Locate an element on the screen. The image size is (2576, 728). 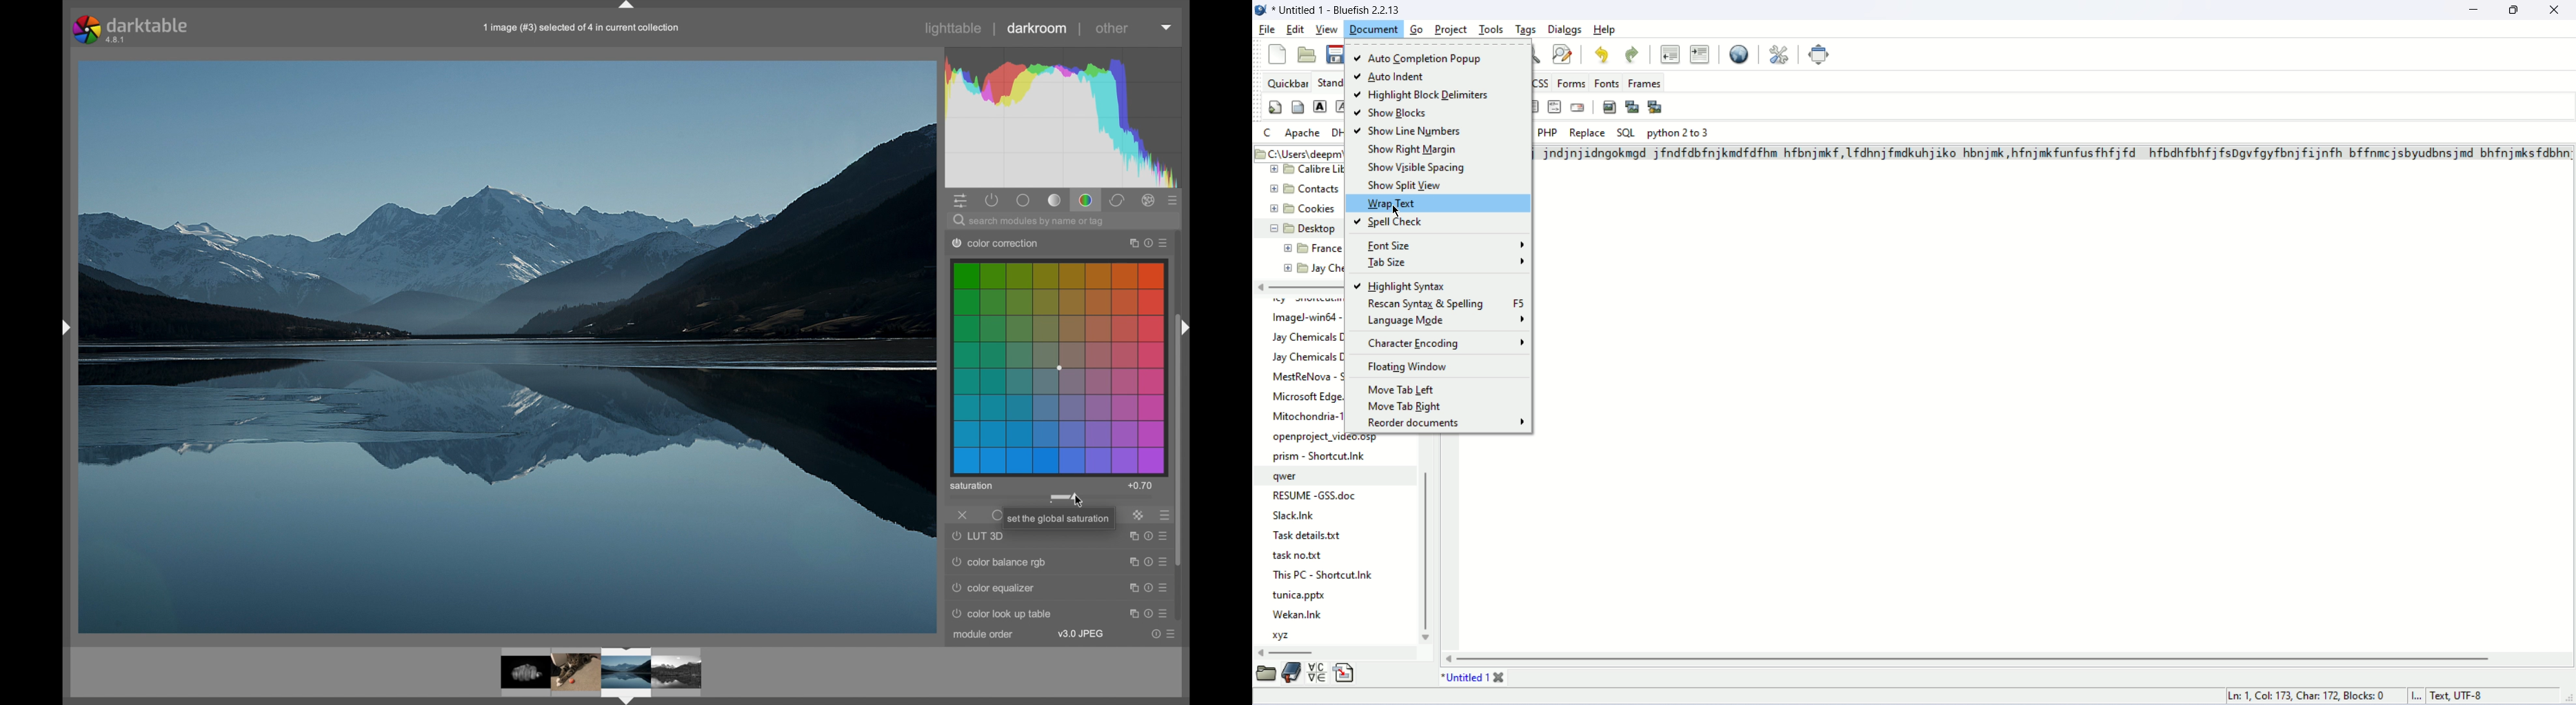
more options is located at coordinates (1166, 516).